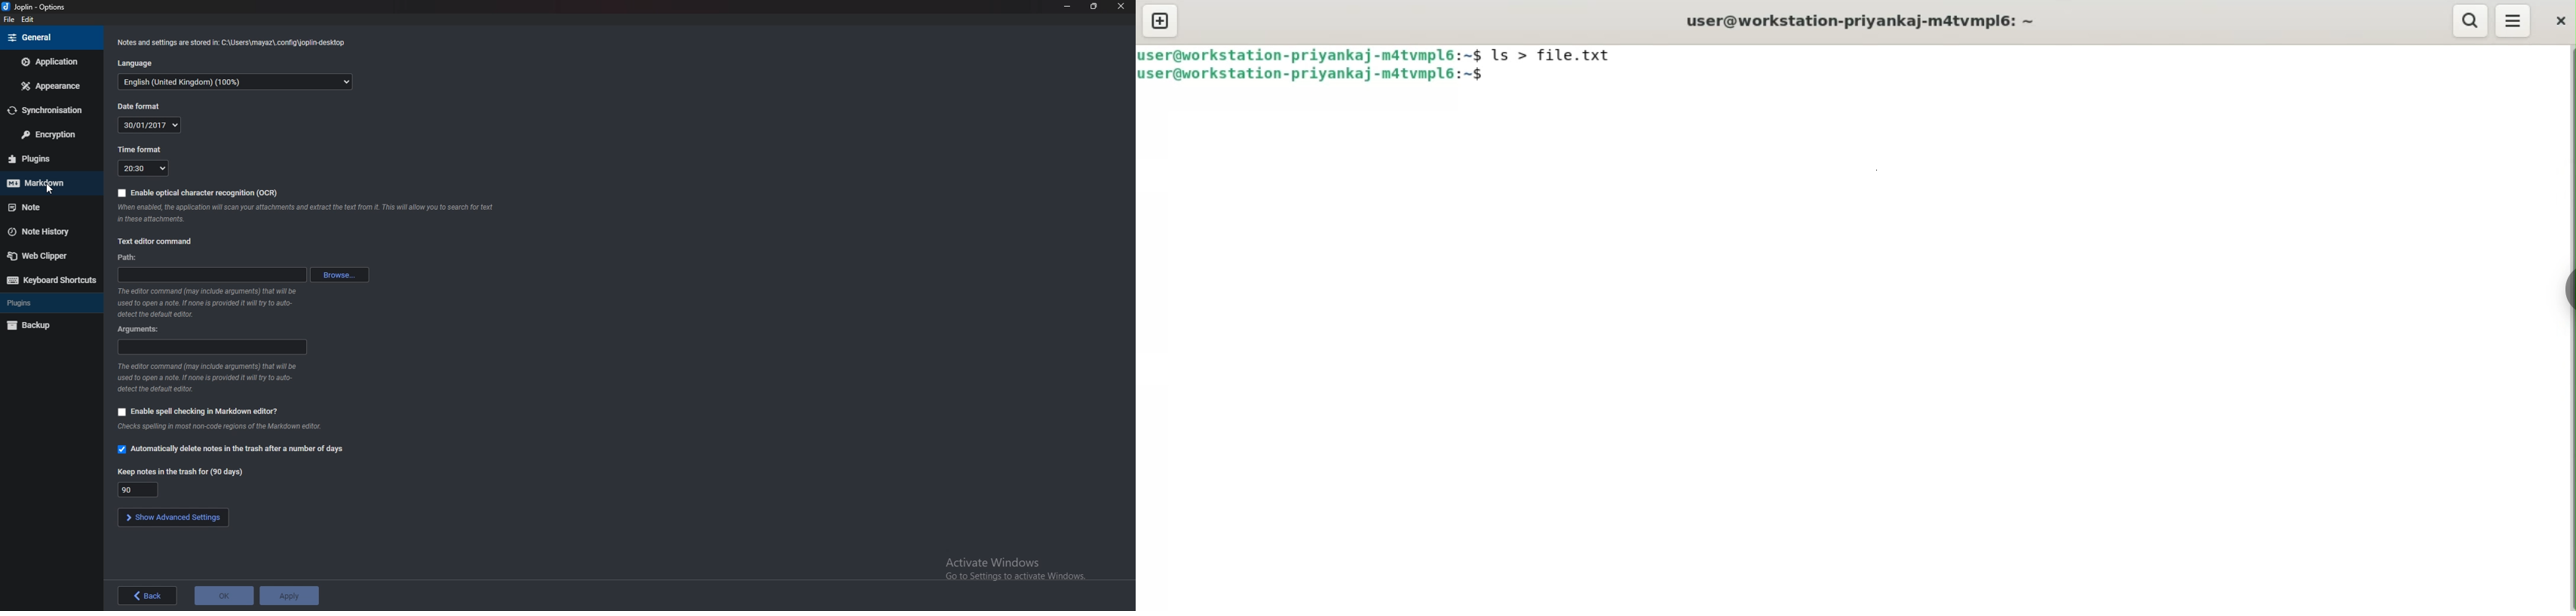 The image size is (2576, 616). I want to click on path, so click(130, 257).